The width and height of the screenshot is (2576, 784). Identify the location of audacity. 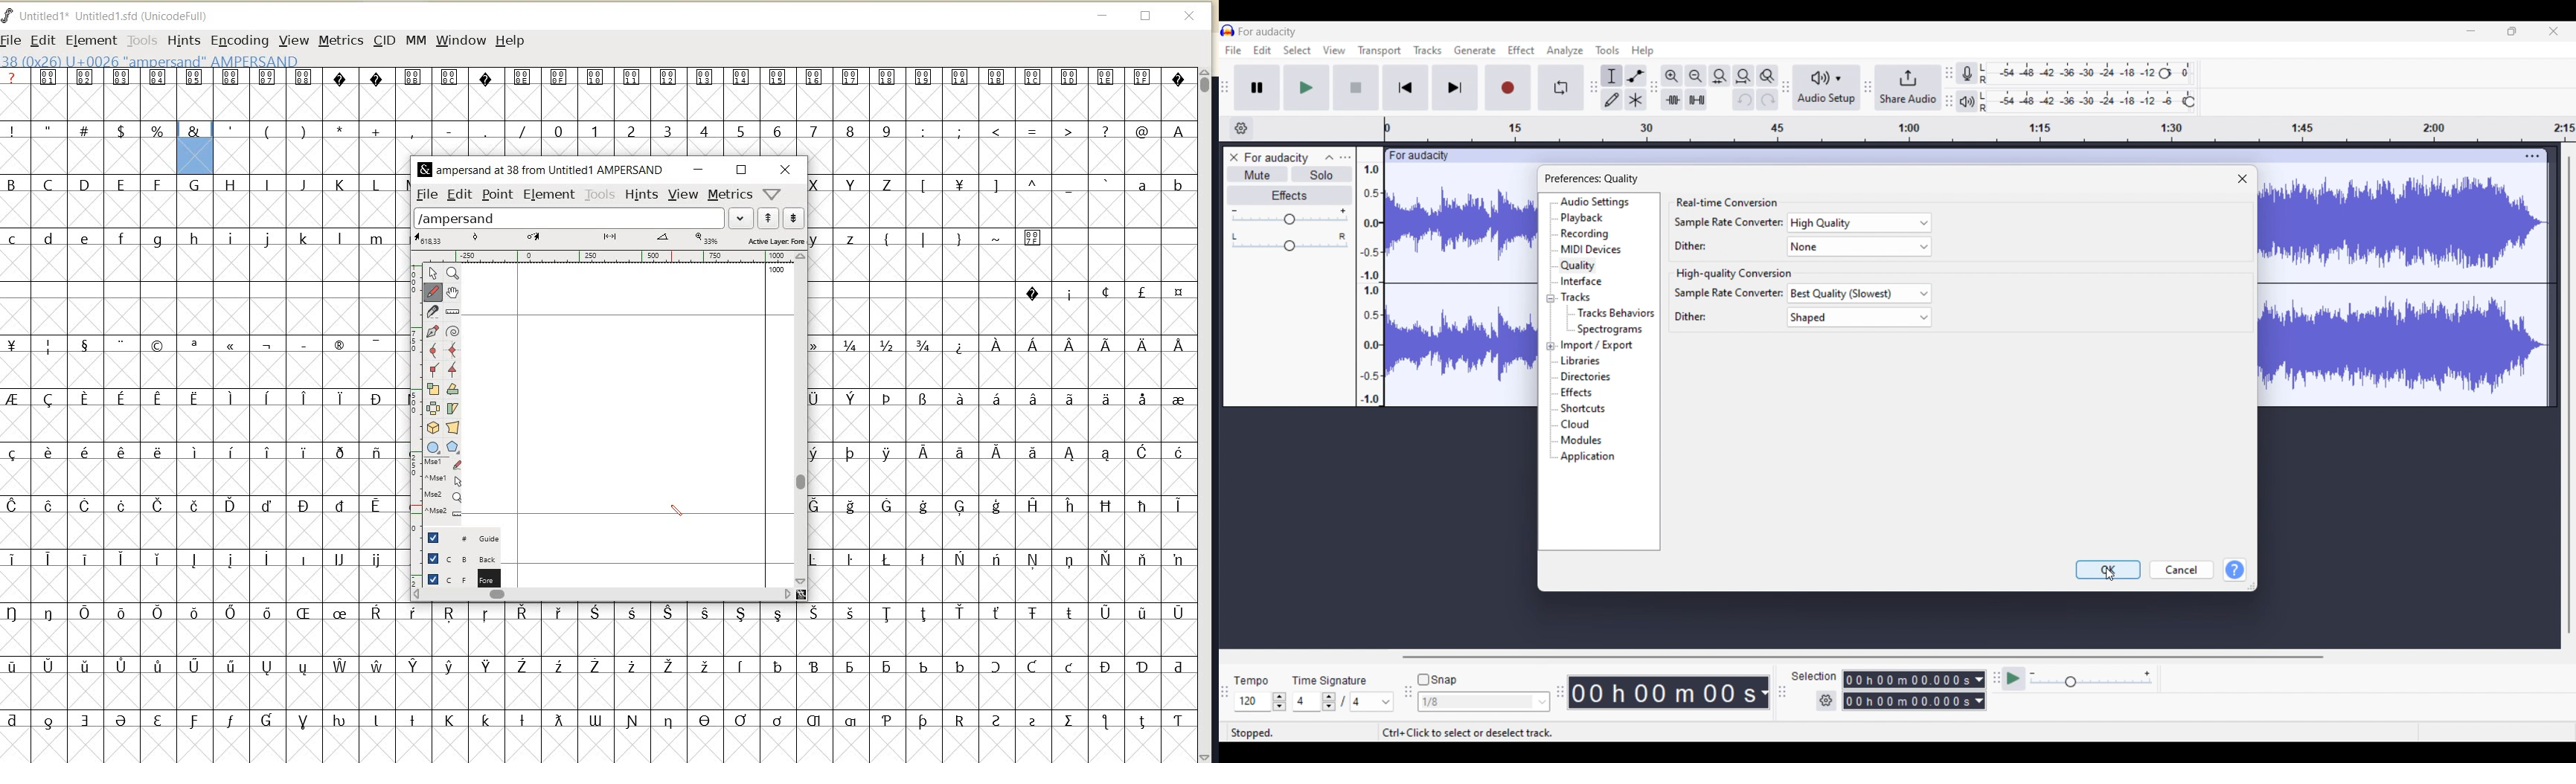
(1417, 156).